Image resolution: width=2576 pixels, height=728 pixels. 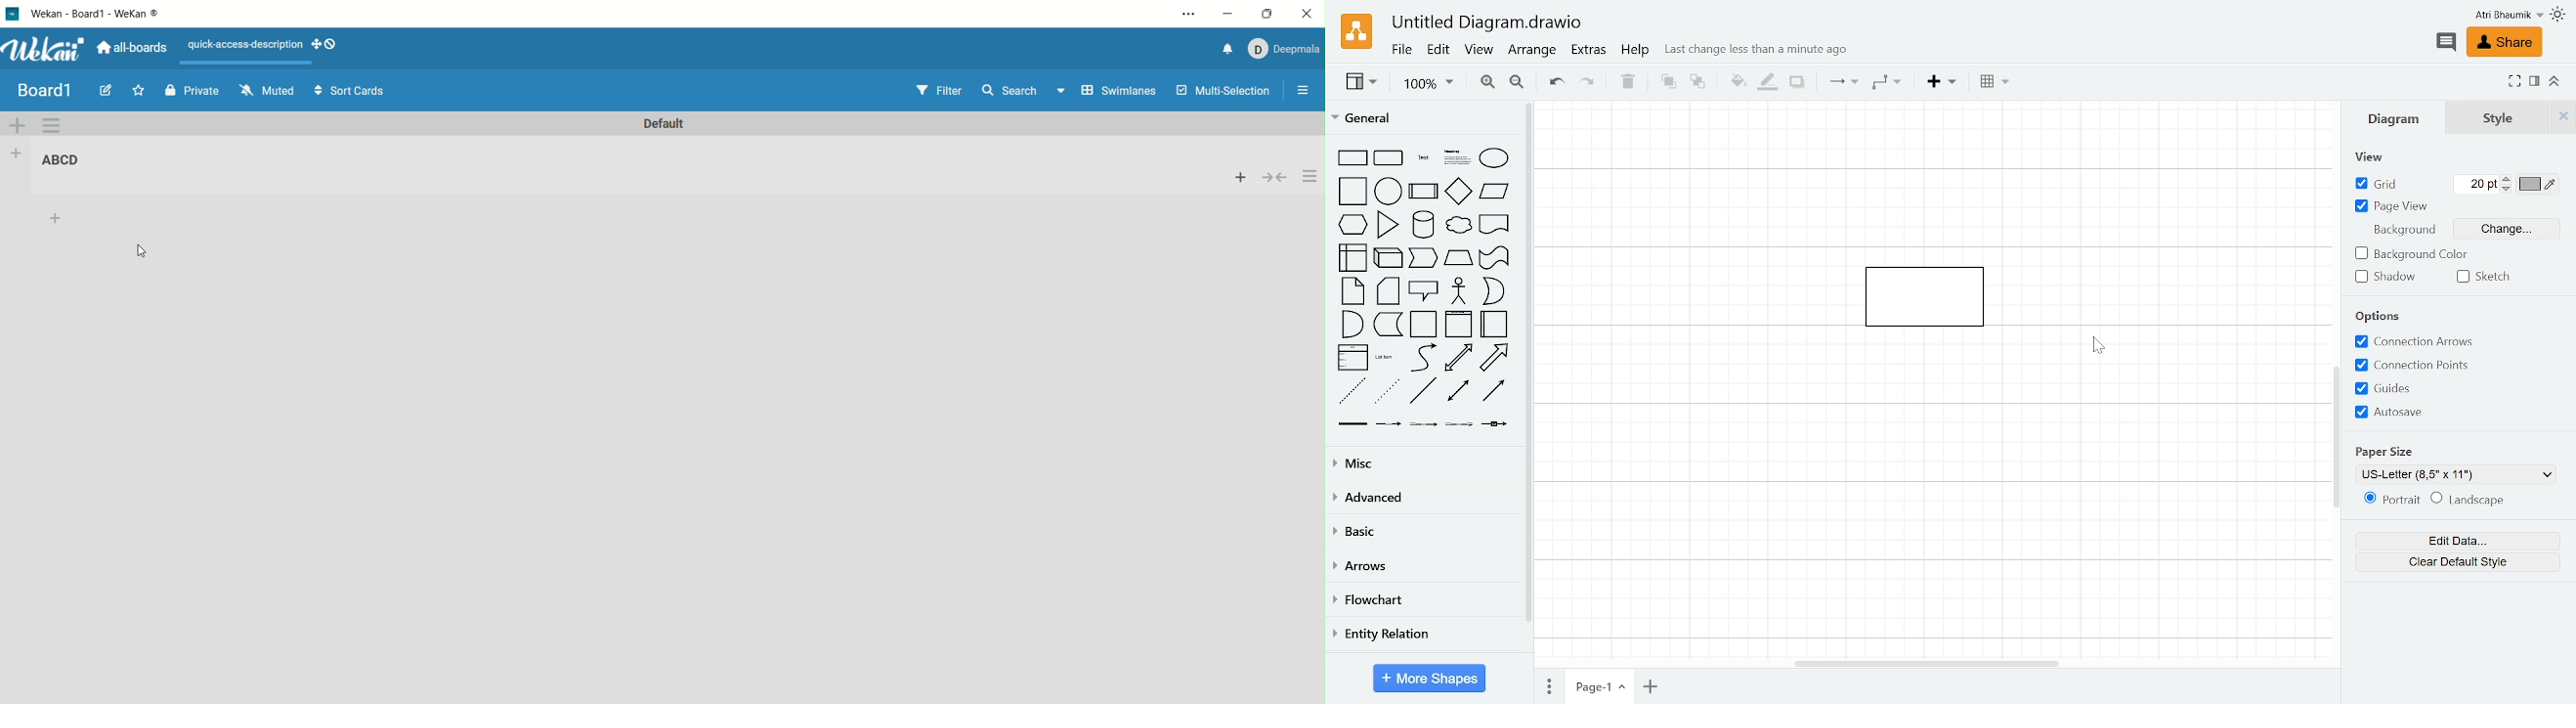 I want to click on Connection arrows, so click(x=2422, y=342).